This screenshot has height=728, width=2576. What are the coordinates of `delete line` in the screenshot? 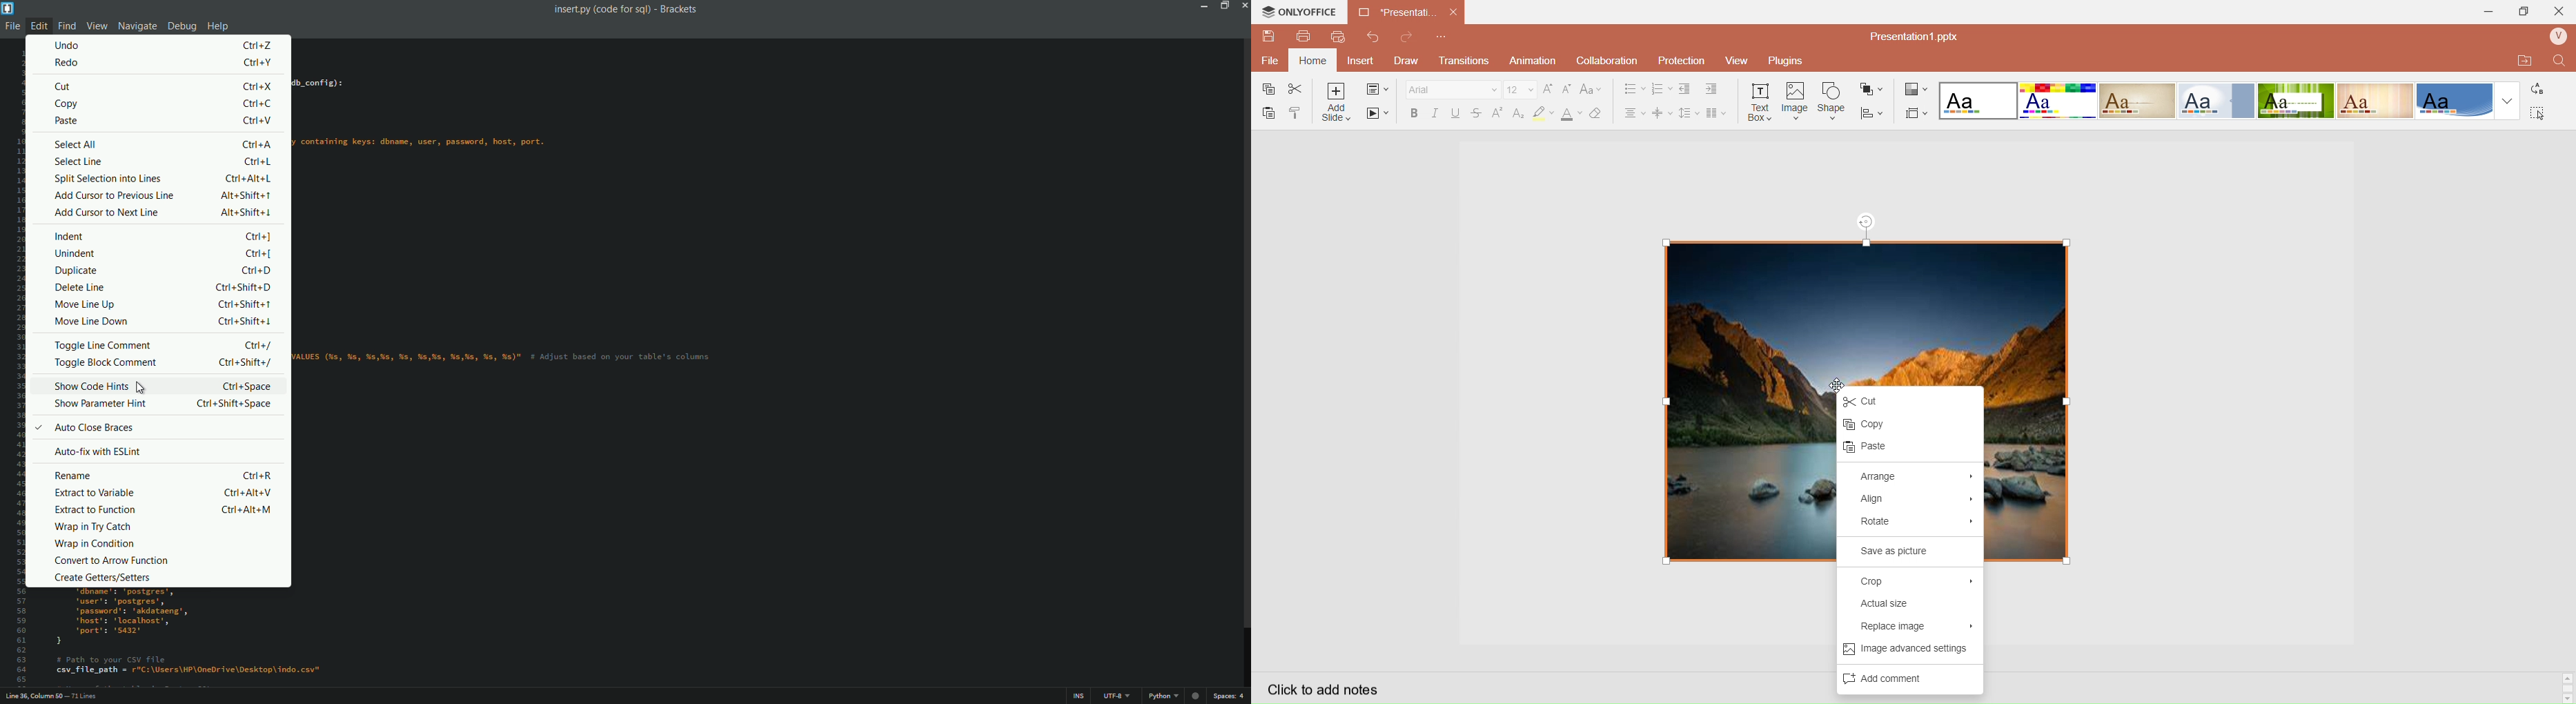 It's located at (80, 287).